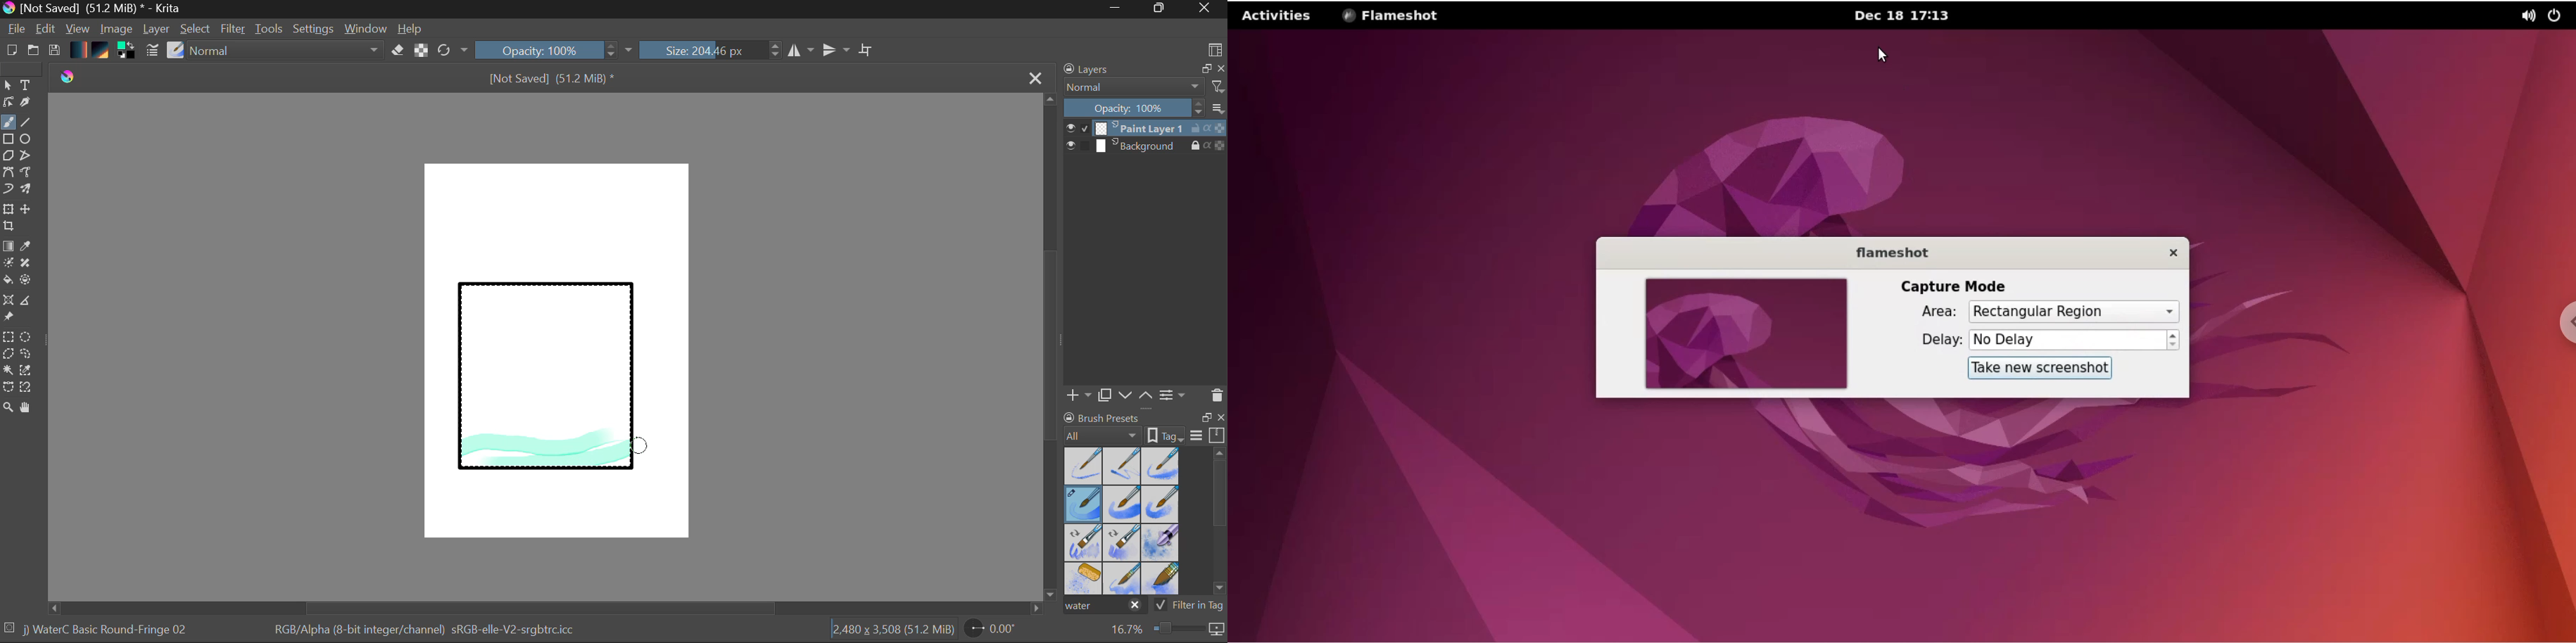  Describe the element at coordinates (453, 50) in the screenshot. I see `Refresh` at that location.